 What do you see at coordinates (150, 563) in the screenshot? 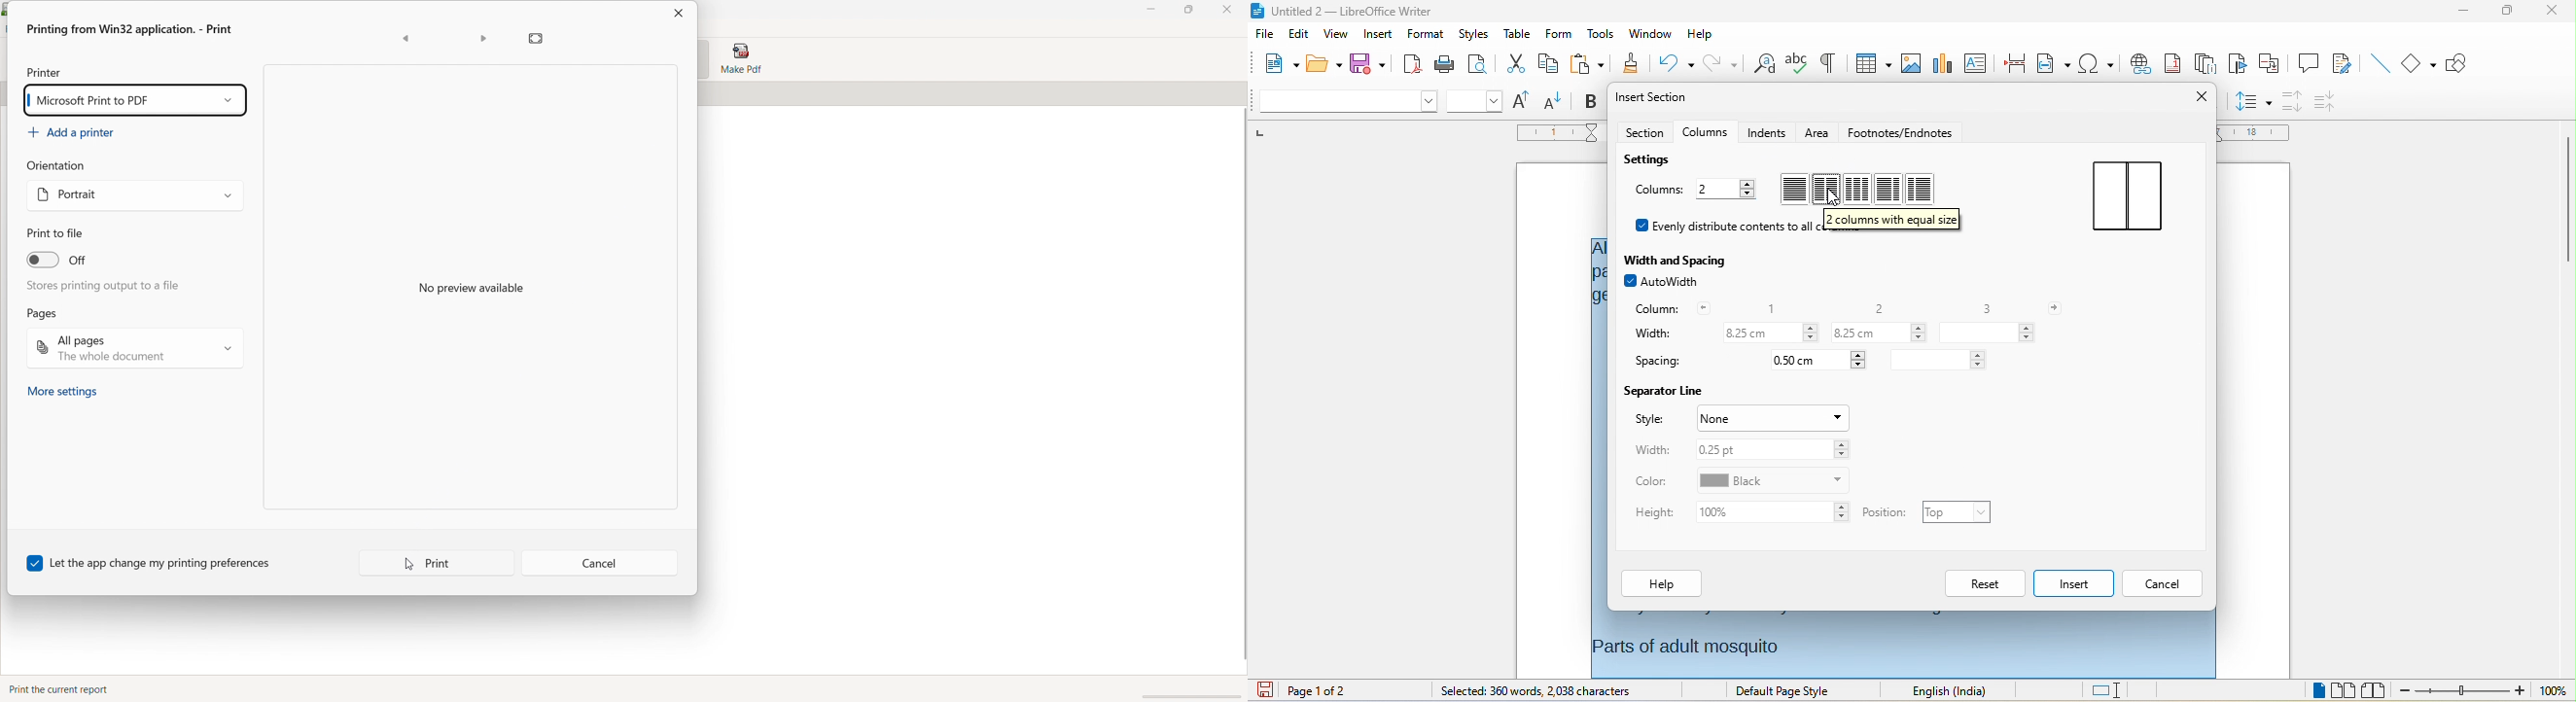
I see `let the app change printing preference` at bounding box center [150, 563].